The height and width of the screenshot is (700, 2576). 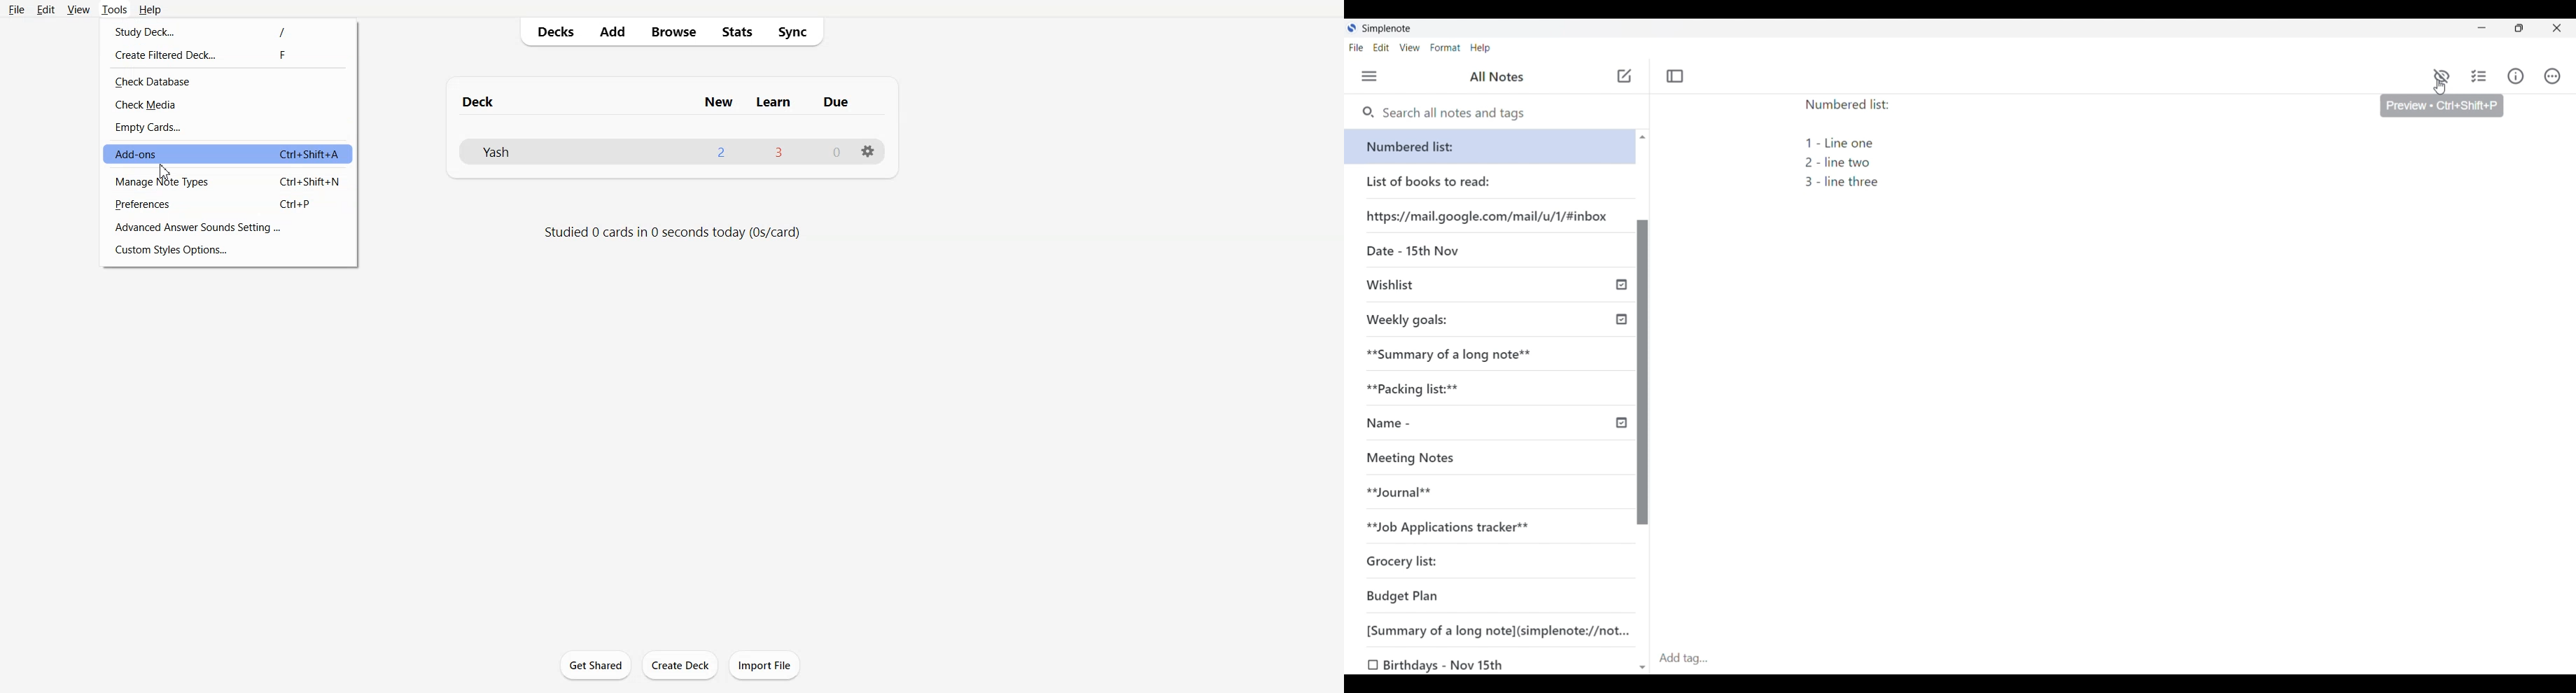 I want to click on Format menu , so click(x=1446, y=47).